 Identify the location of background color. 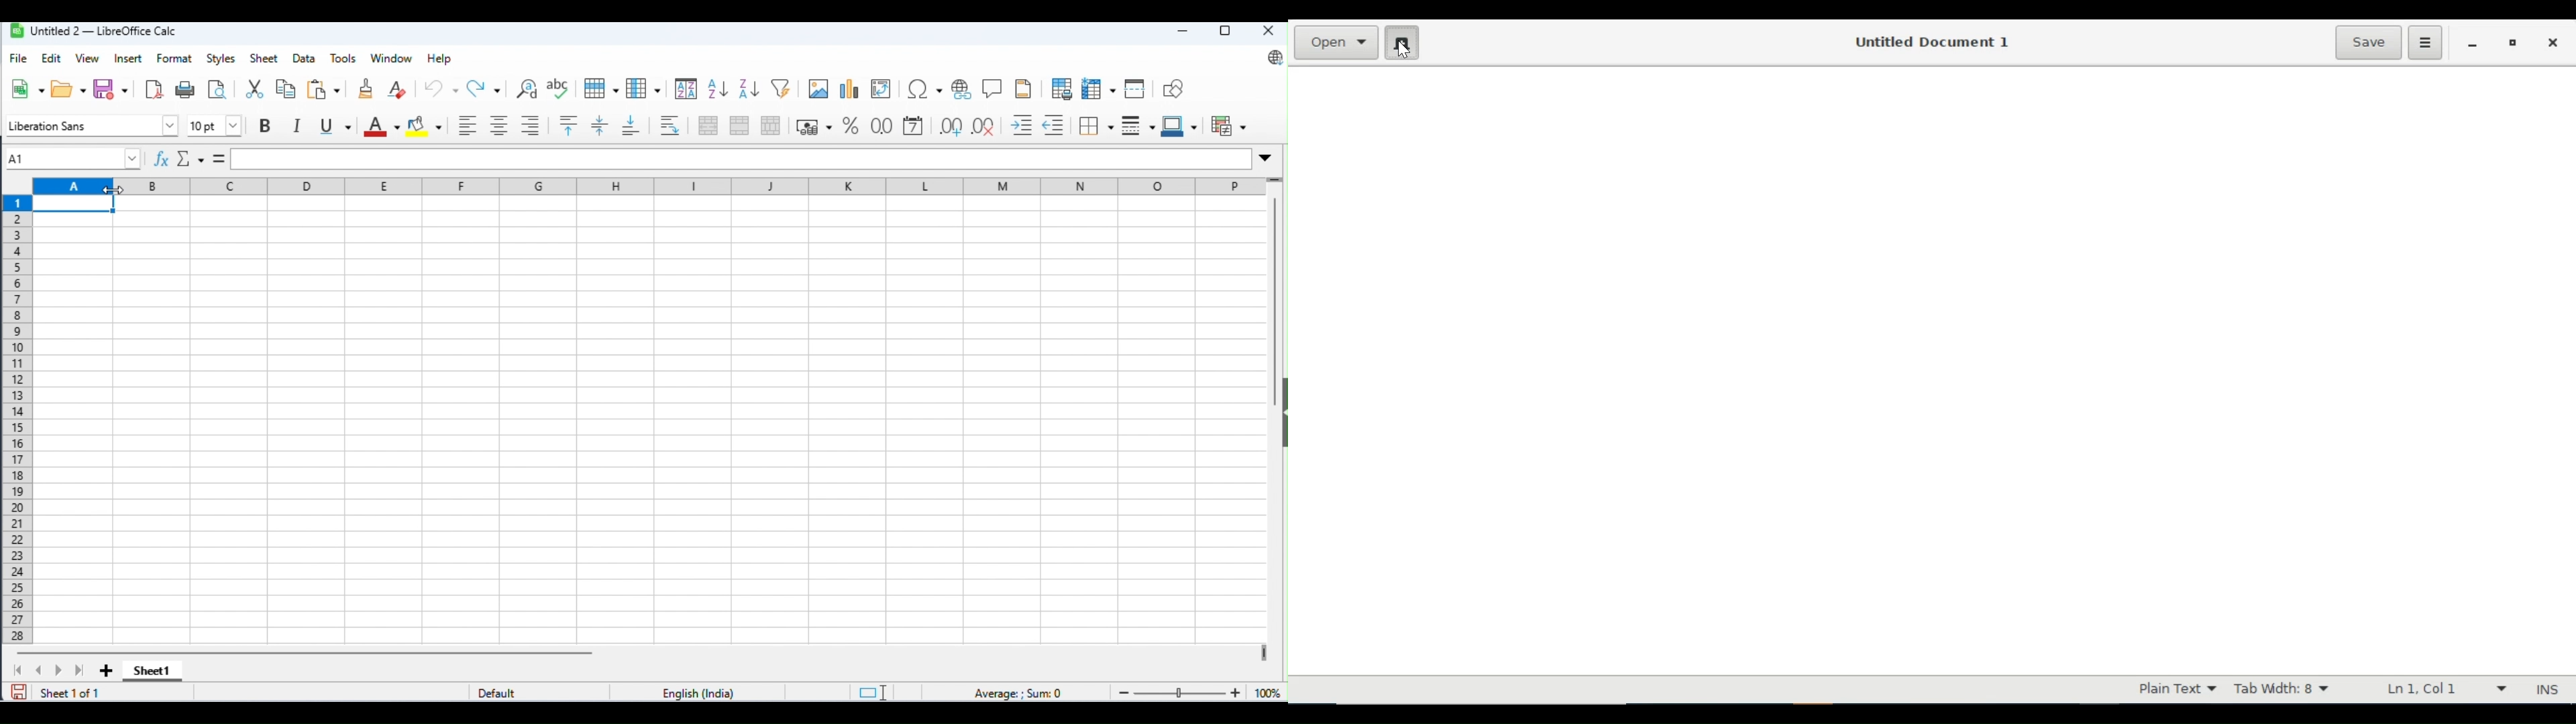
(425, 124).